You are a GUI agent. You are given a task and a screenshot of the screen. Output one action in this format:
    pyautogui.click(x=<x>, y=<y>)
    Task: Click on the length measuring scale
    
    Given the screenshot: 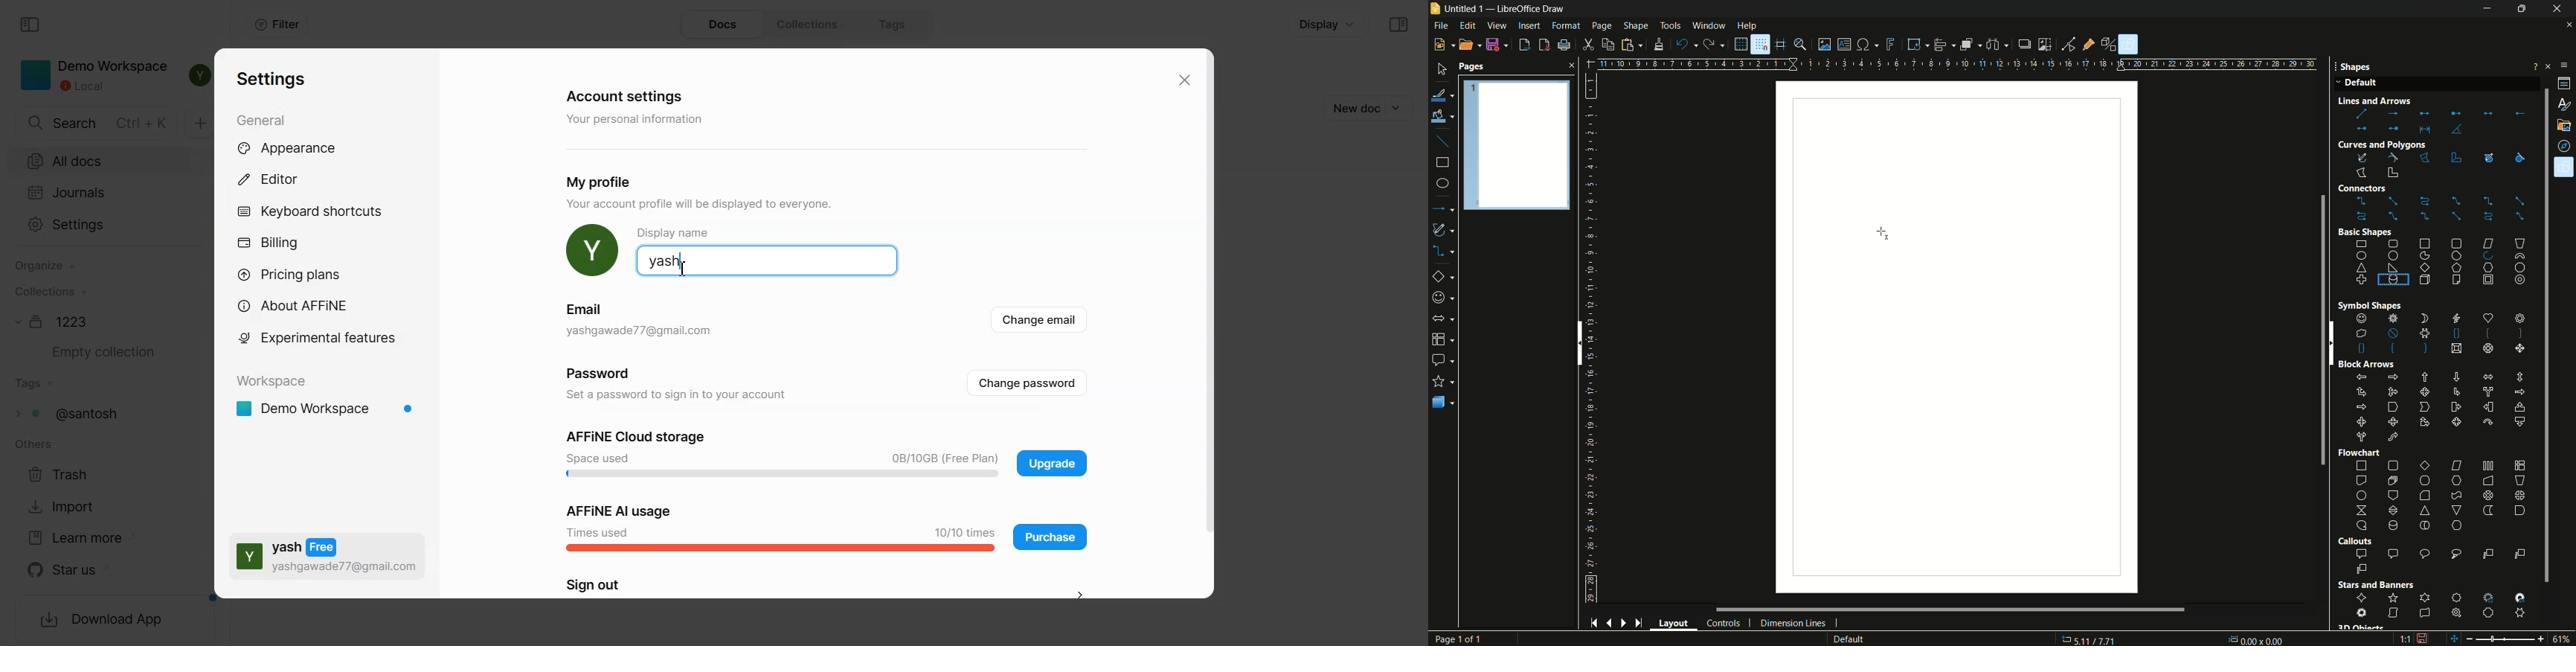 What is the action you would take?
    pyautogui.click(x=1594, y=338)
    